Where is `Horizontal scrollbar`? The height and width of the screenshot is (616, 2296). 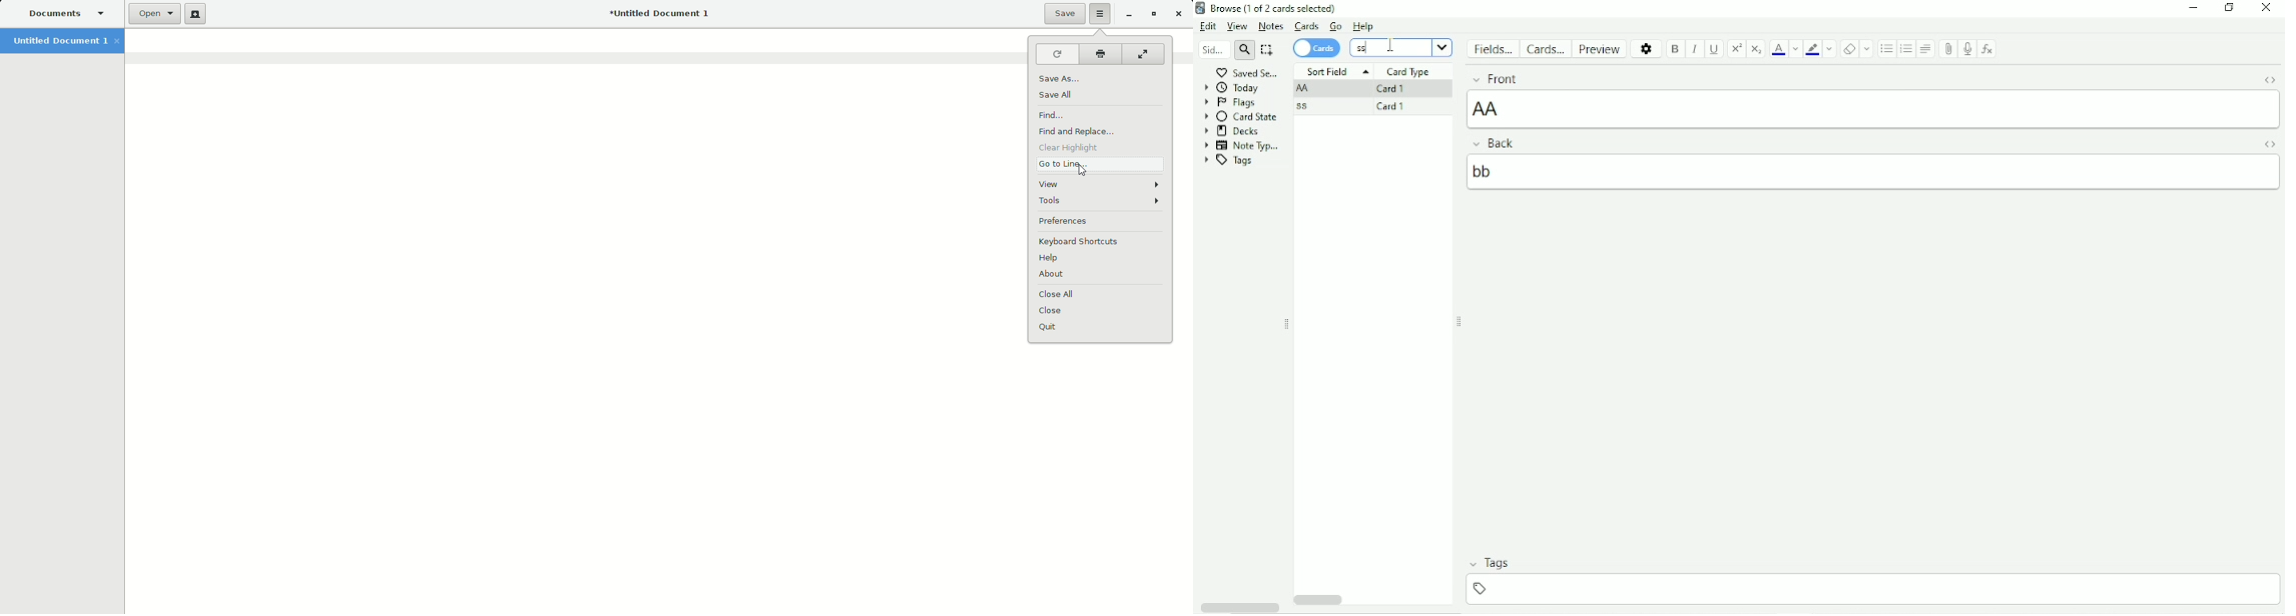
Horizontal scrollbar is located at coordinates (1321, 598).